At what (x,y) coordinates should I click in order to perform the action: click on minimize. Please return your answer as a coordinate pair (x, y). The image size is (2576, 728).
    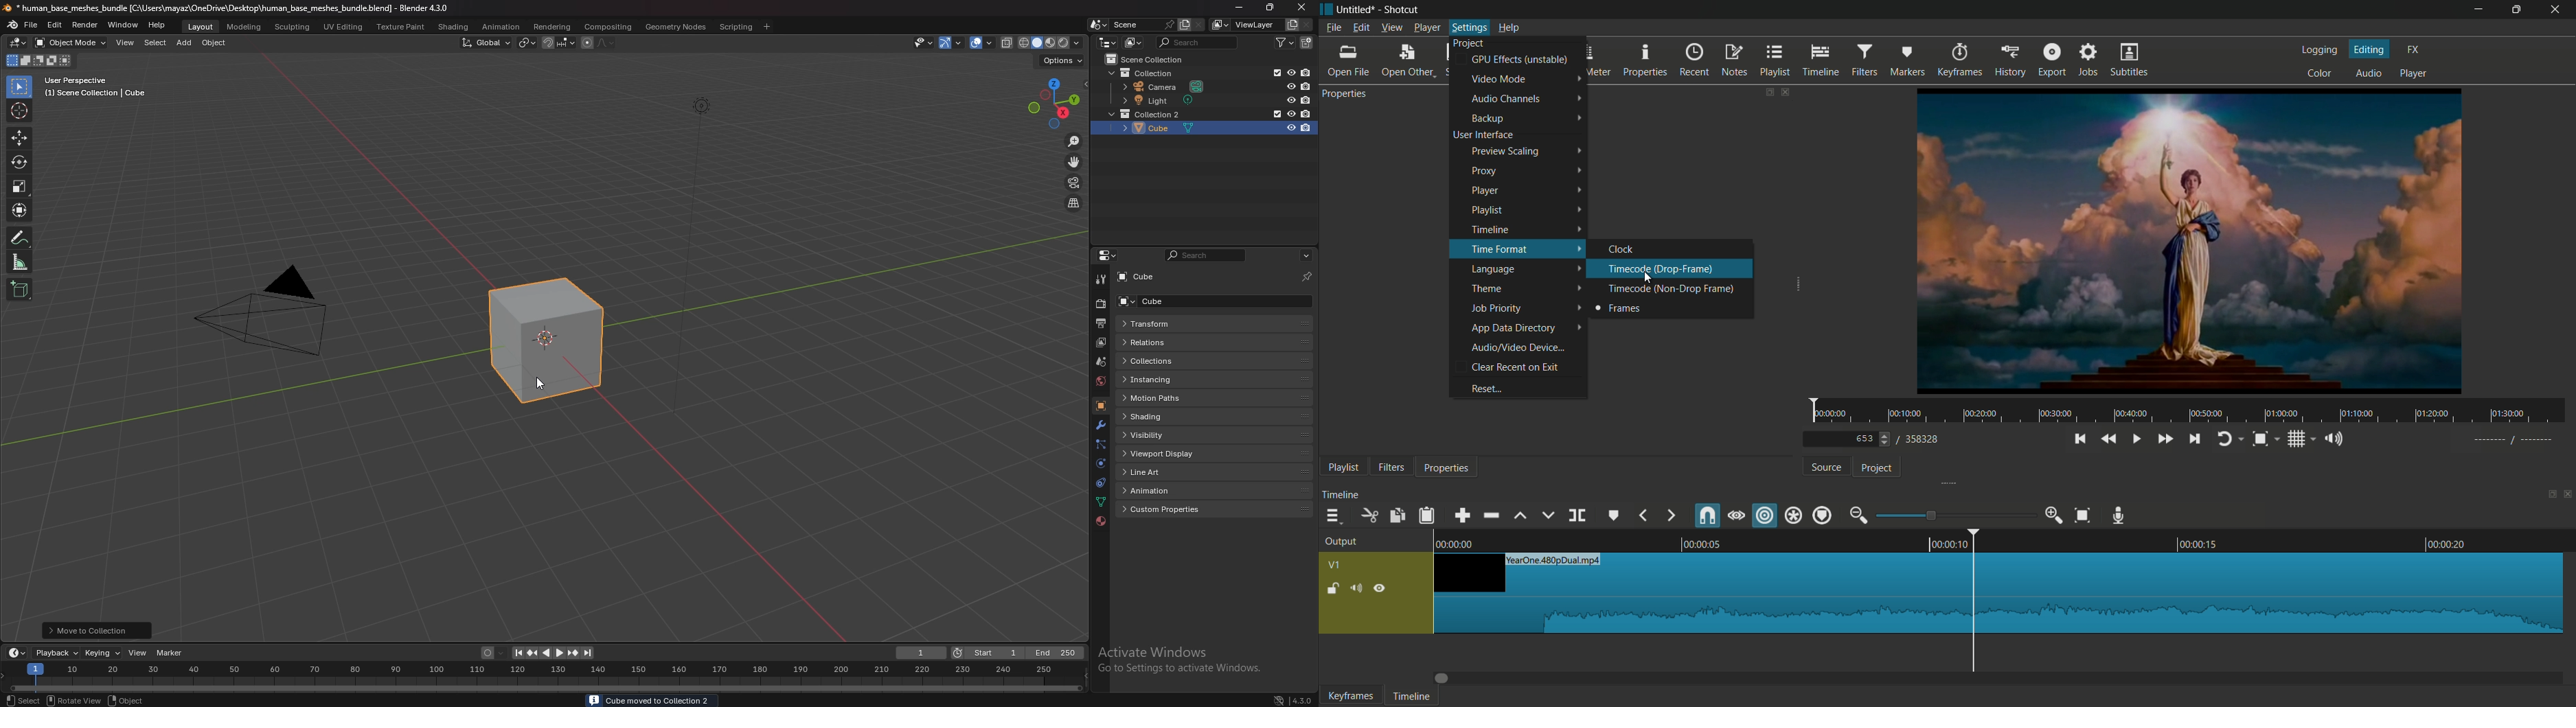
    Looking at the image, I should click on (2477, 10).